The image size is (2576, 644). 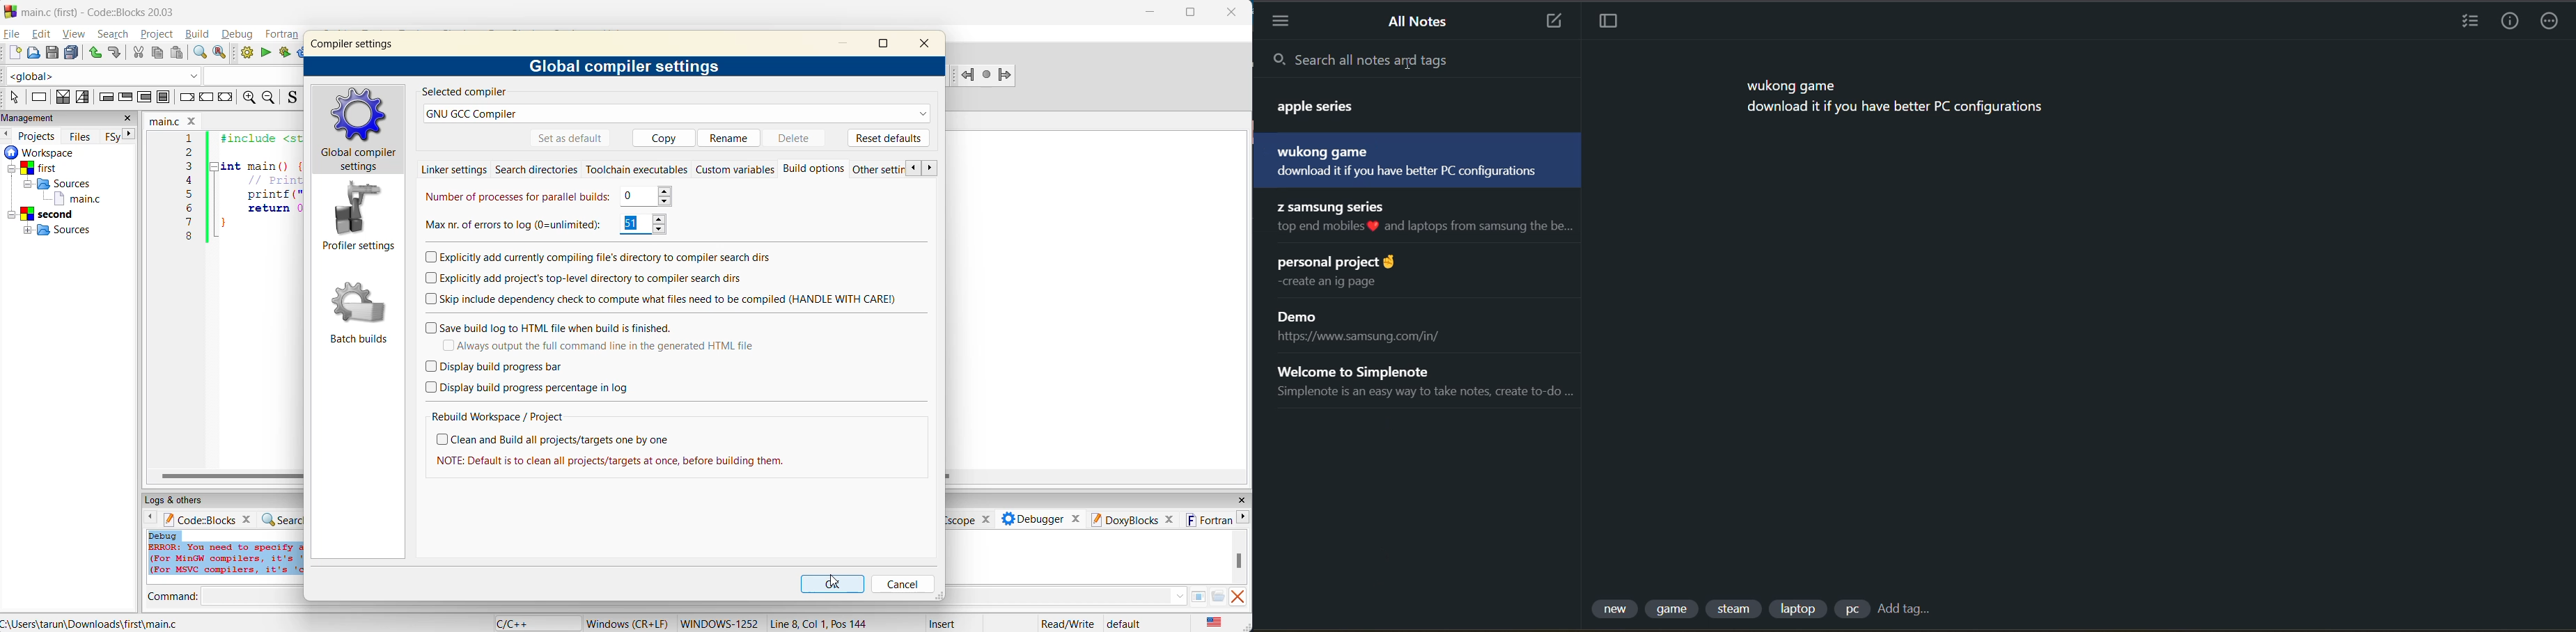 I want to click on previous, so click(x=8, y=134).